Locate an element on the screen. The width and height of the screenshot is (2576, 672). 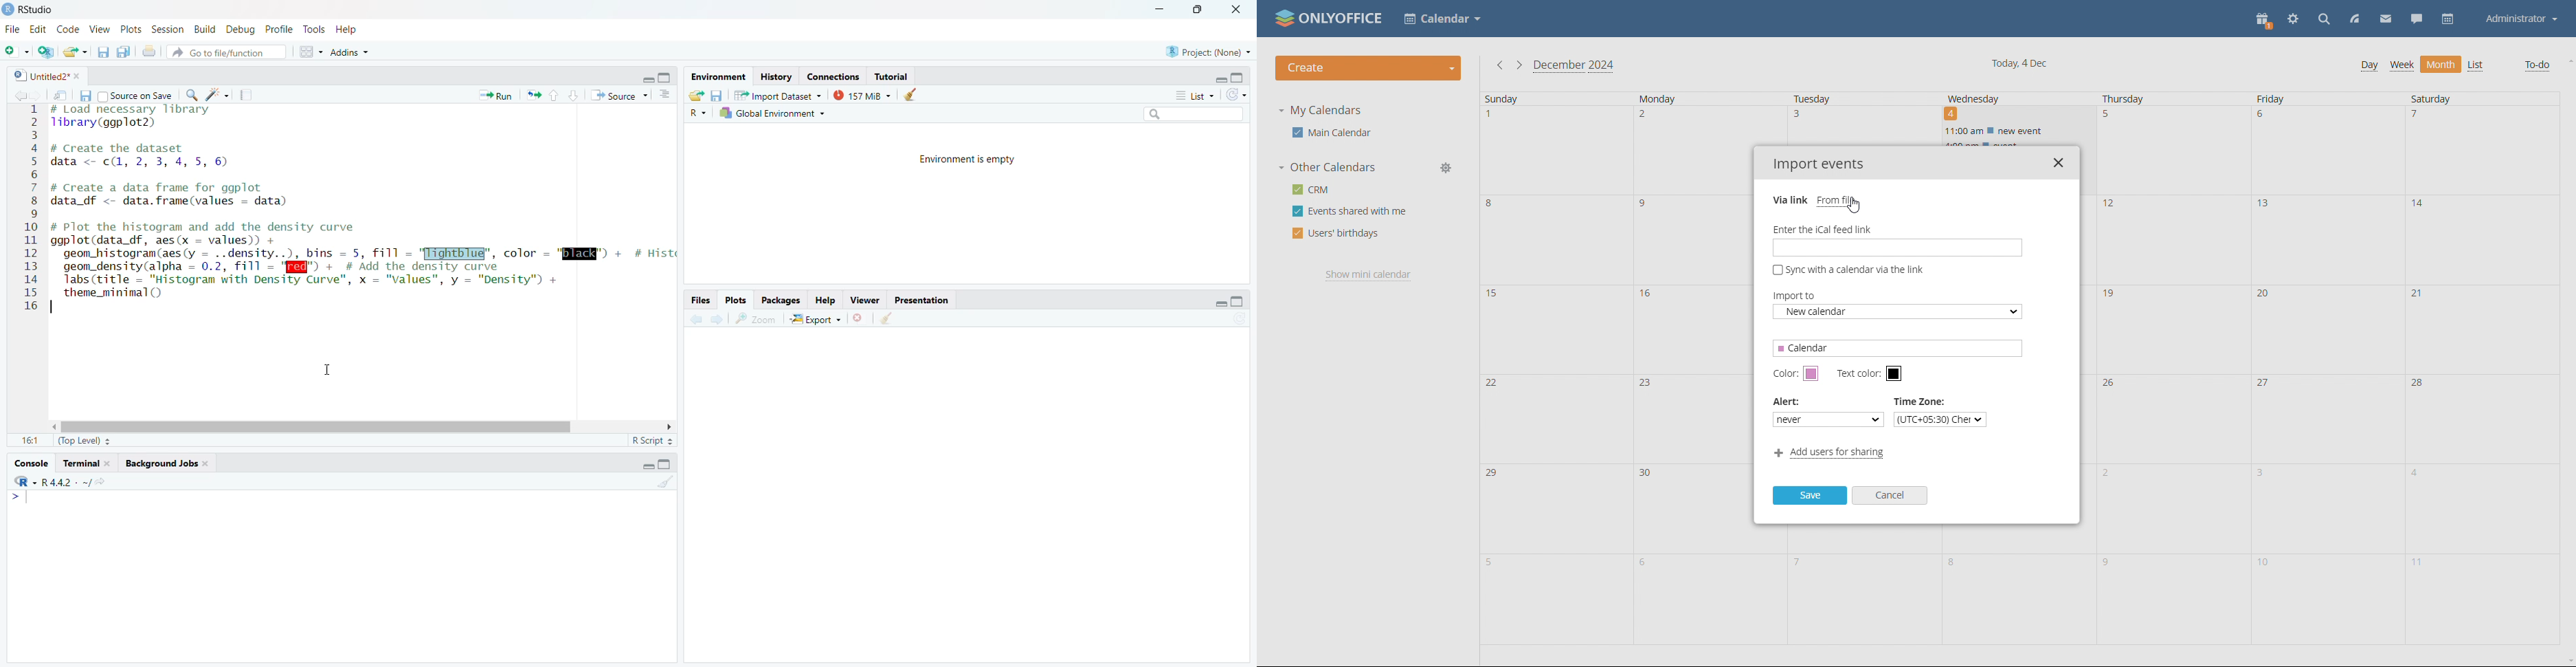
| Source on Save is located at coordinates (137, 94).